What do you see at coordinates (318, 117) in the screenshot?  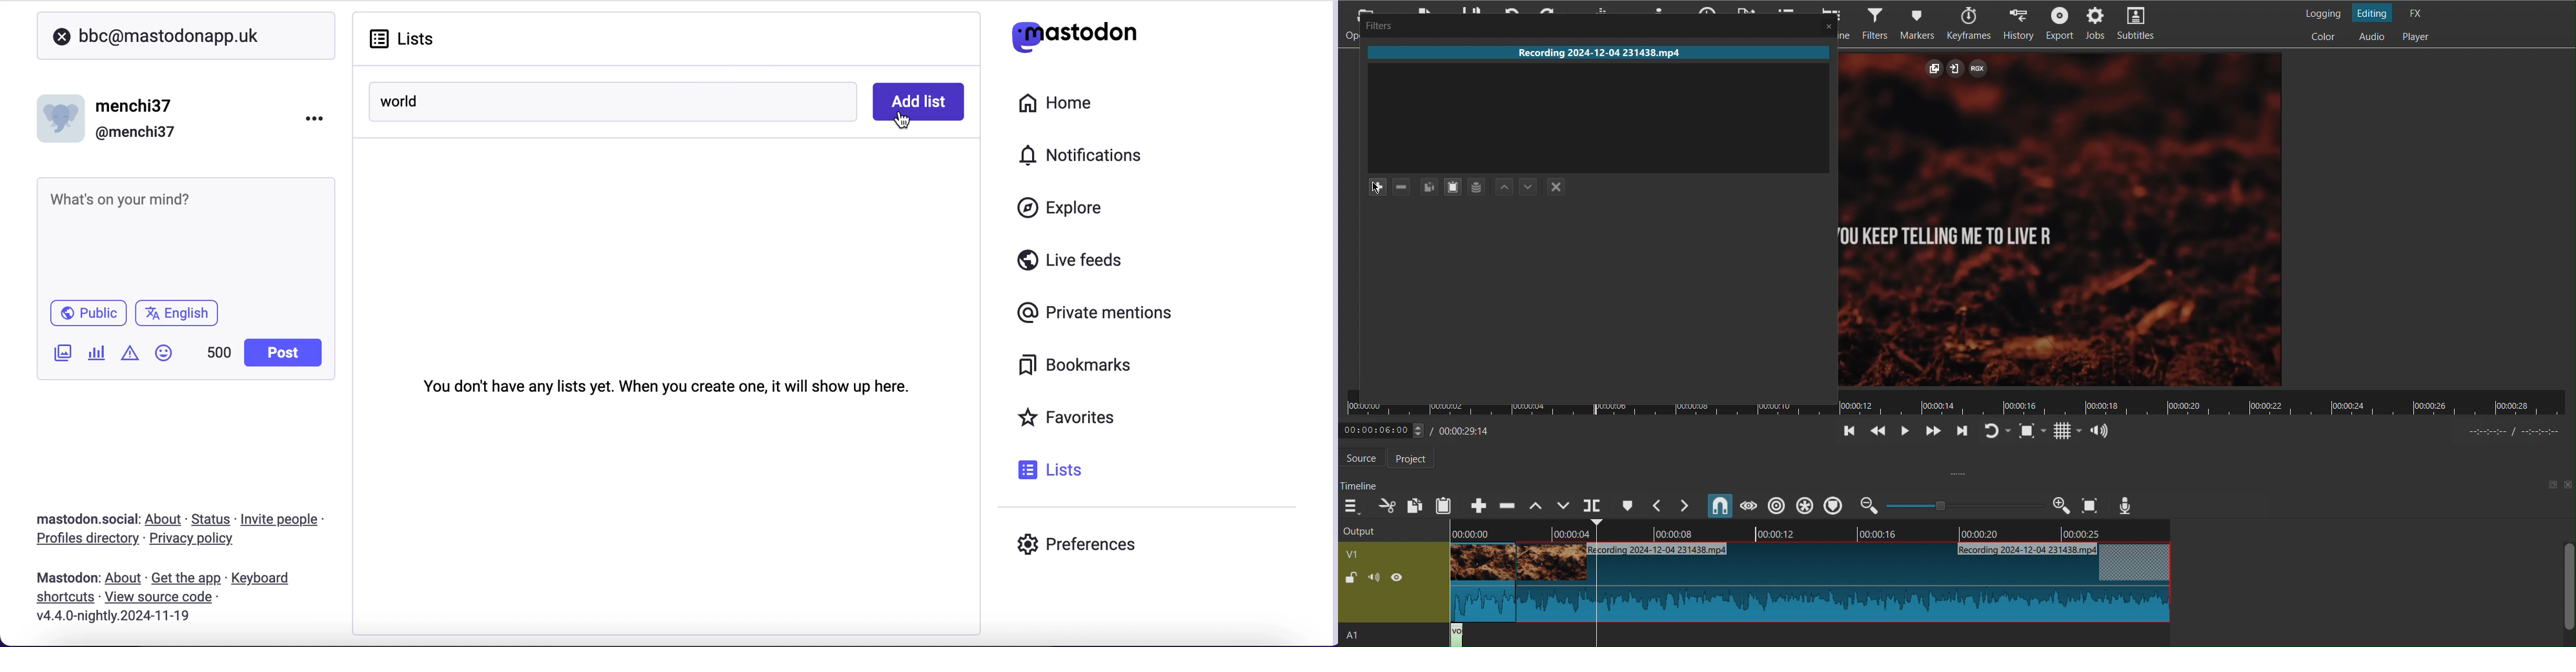 I see `menu options` at bounding box center [318, 117].